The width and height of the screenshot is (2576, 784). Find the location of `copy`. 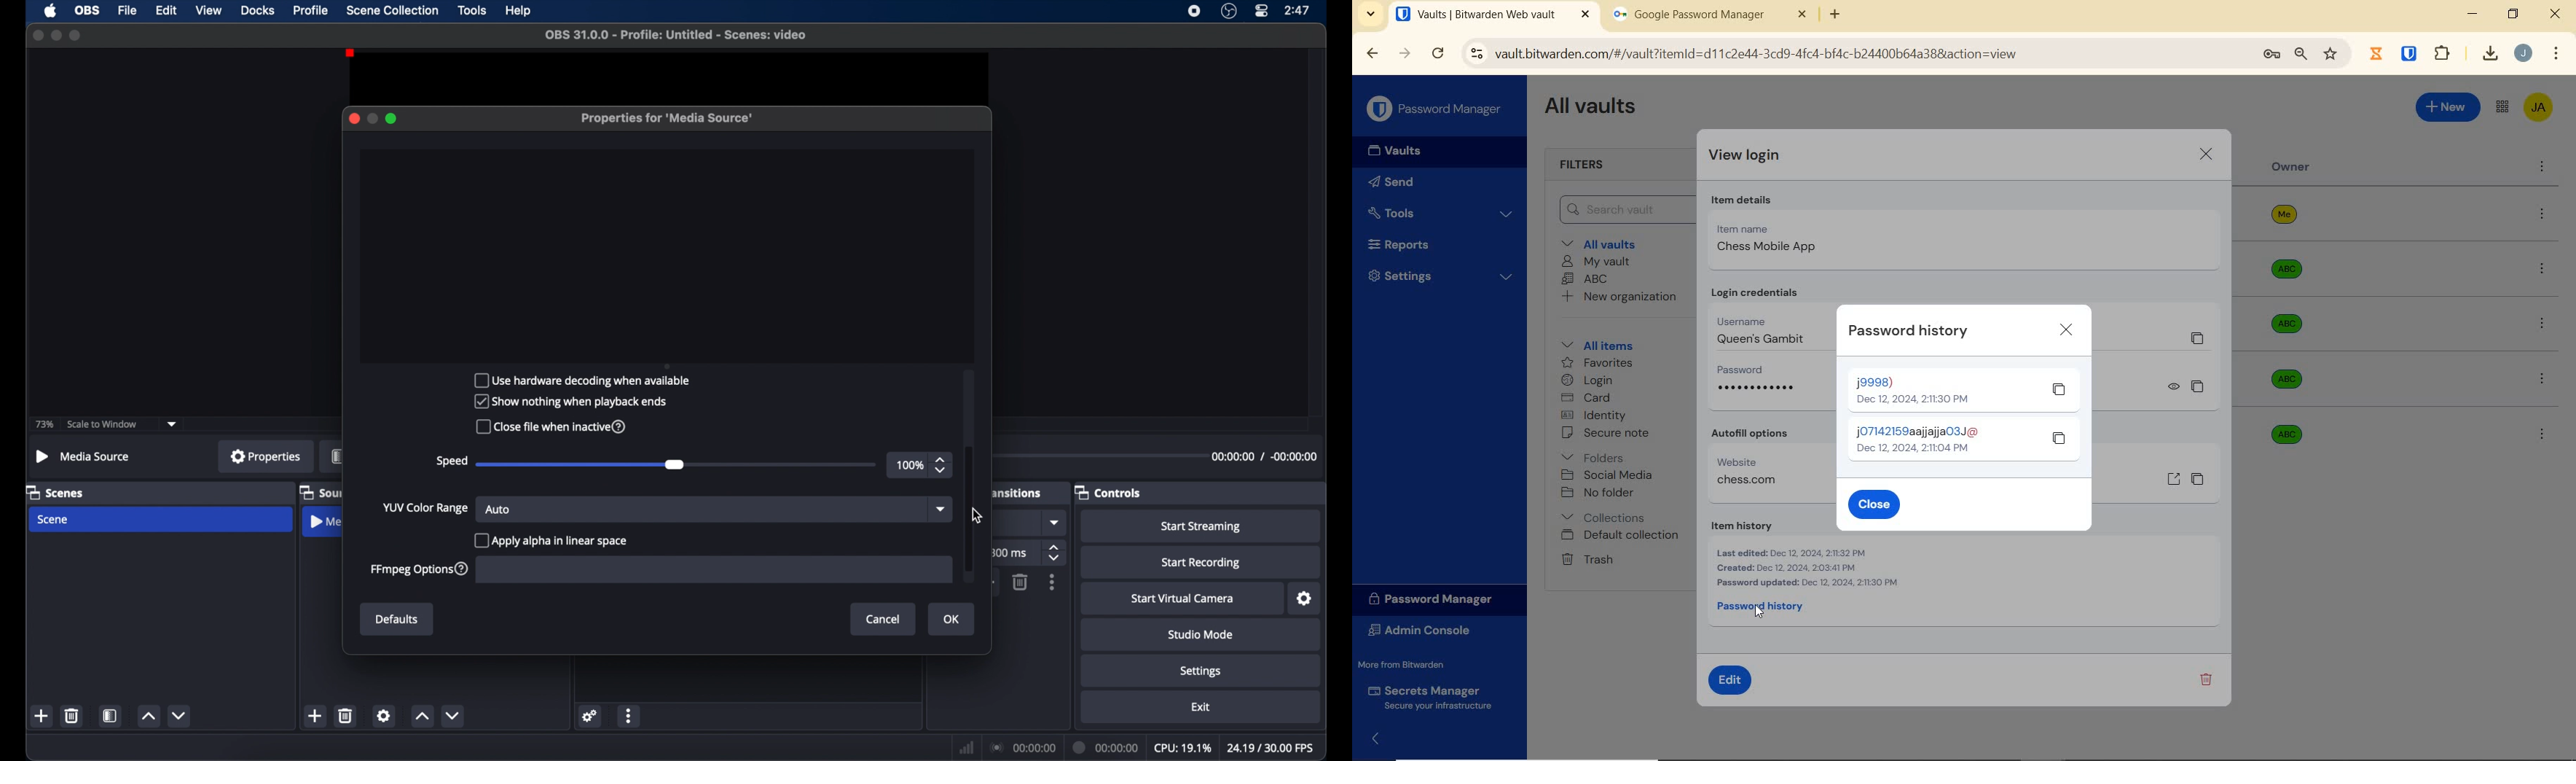

copy is located at coordinates (2199, 477).